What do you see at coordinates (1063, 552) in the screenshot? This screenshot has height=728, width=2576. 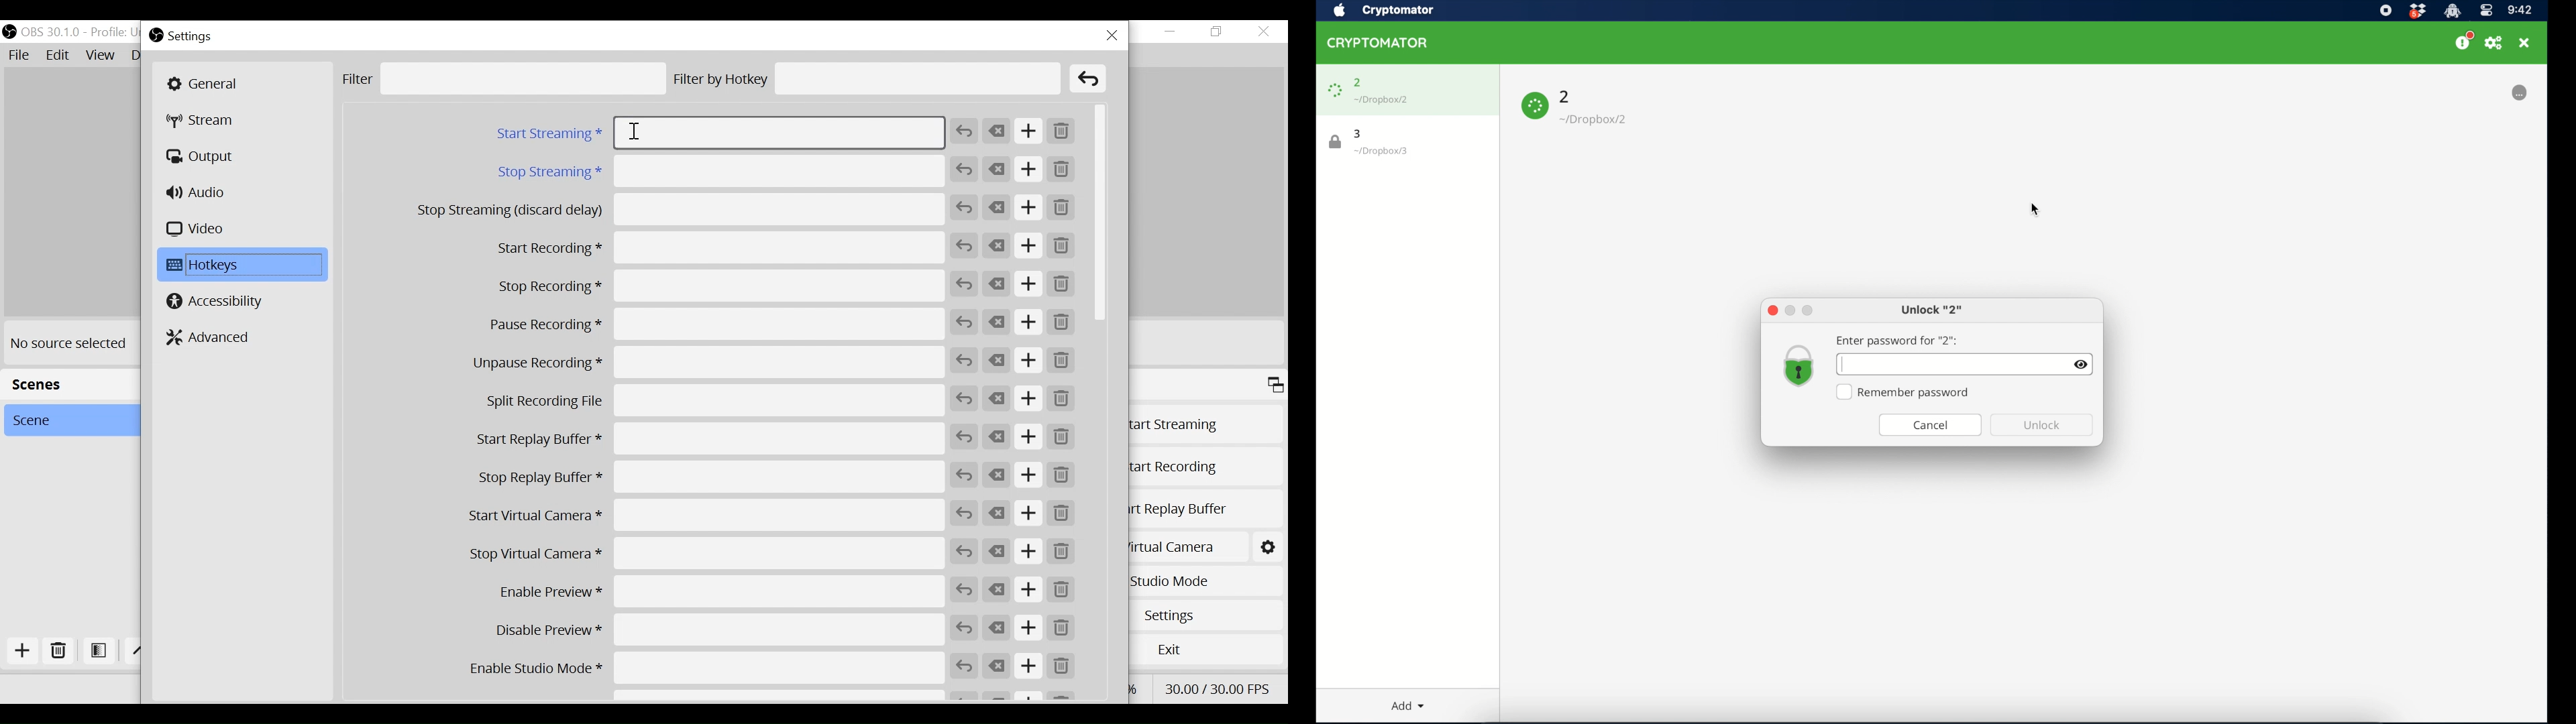 I see `Remove` at bounding box center [1063, 552].